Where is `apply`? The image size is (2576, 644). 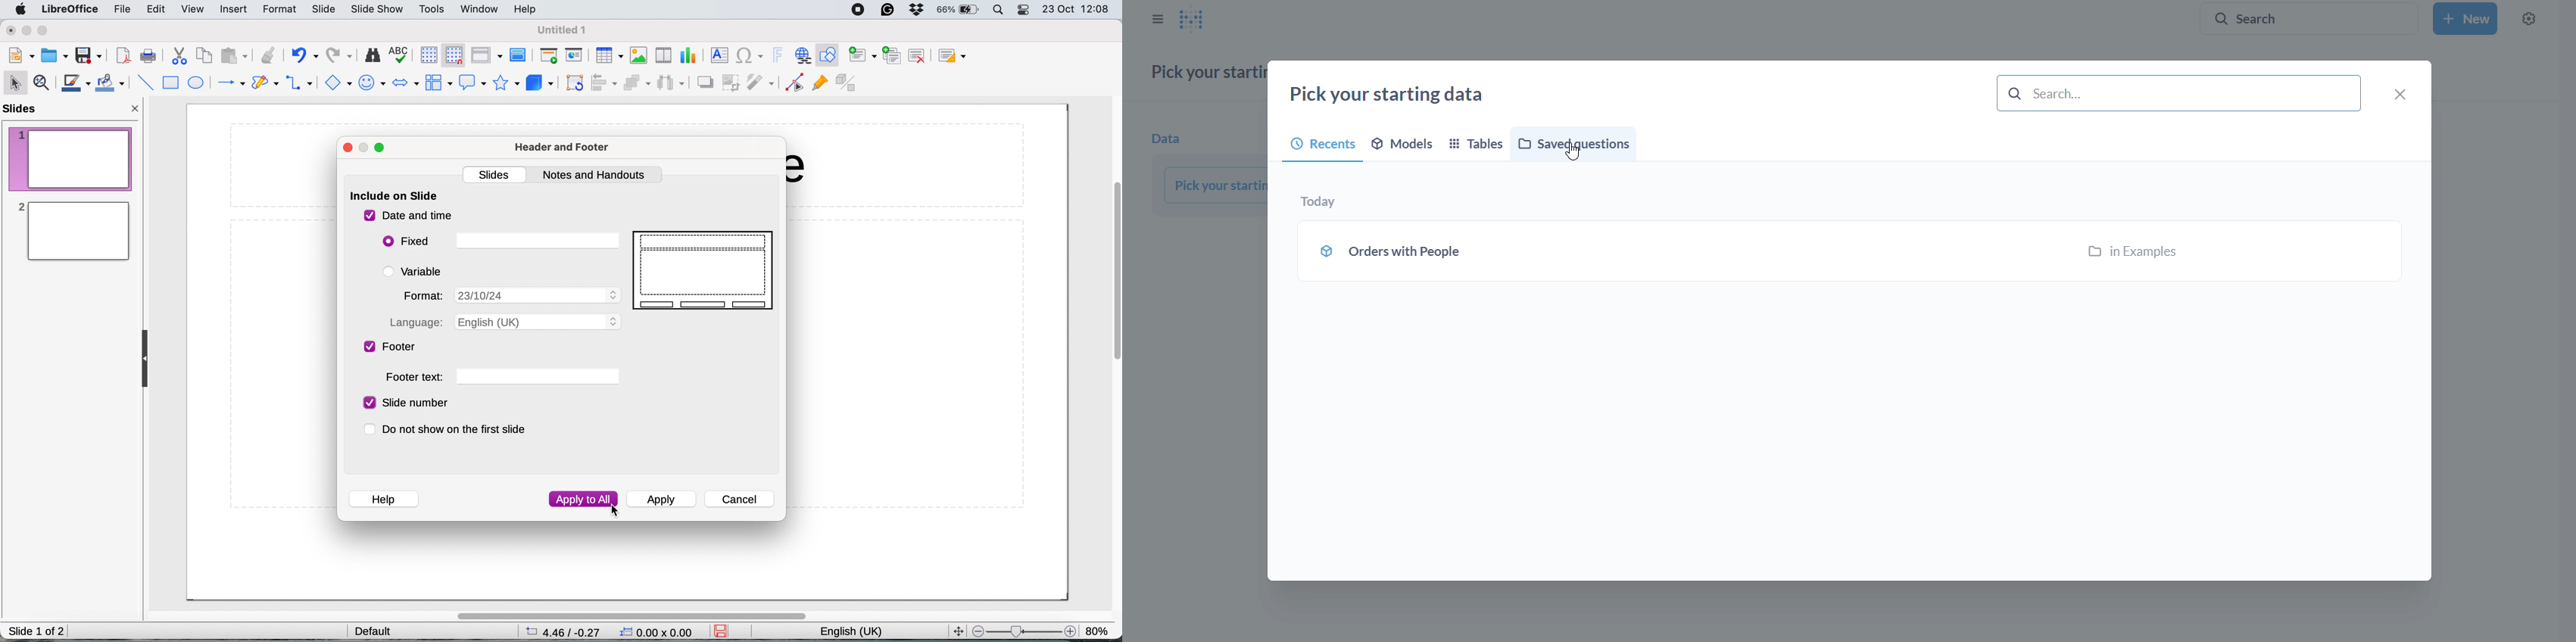 apply is located at coordinates (664, 500).